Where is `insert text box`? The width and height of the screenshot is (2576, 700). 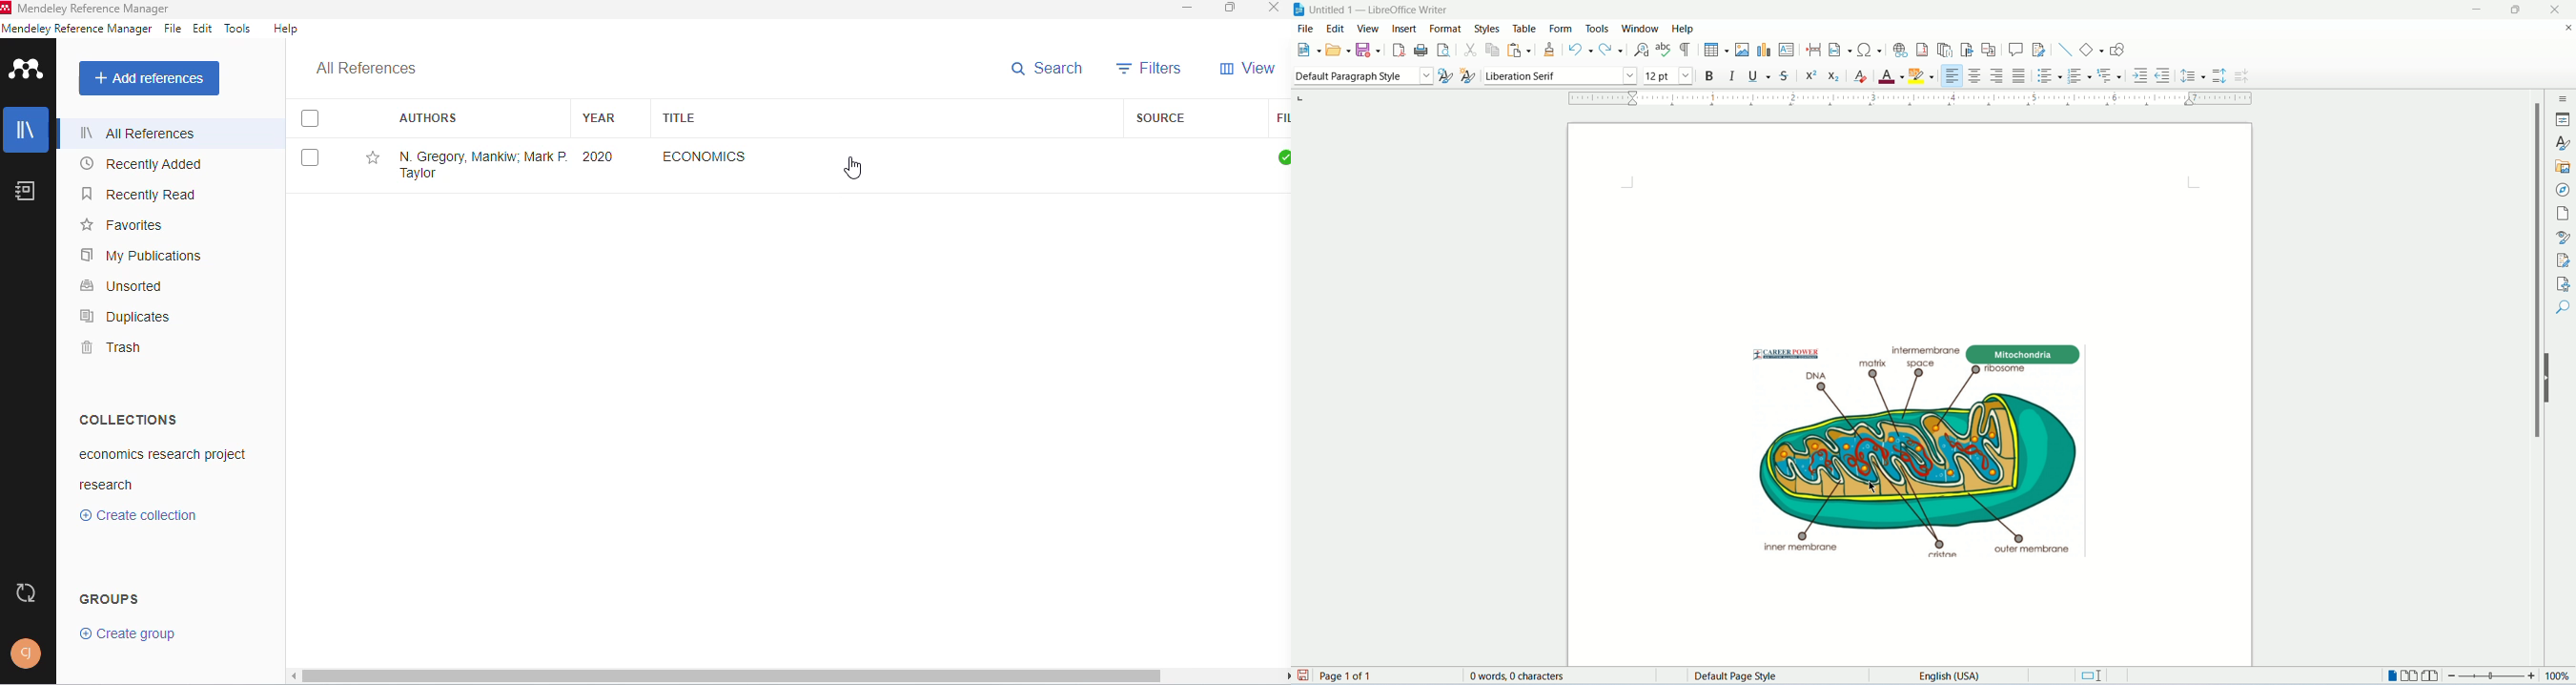
insert text box is located at coordinates (1786, 49).